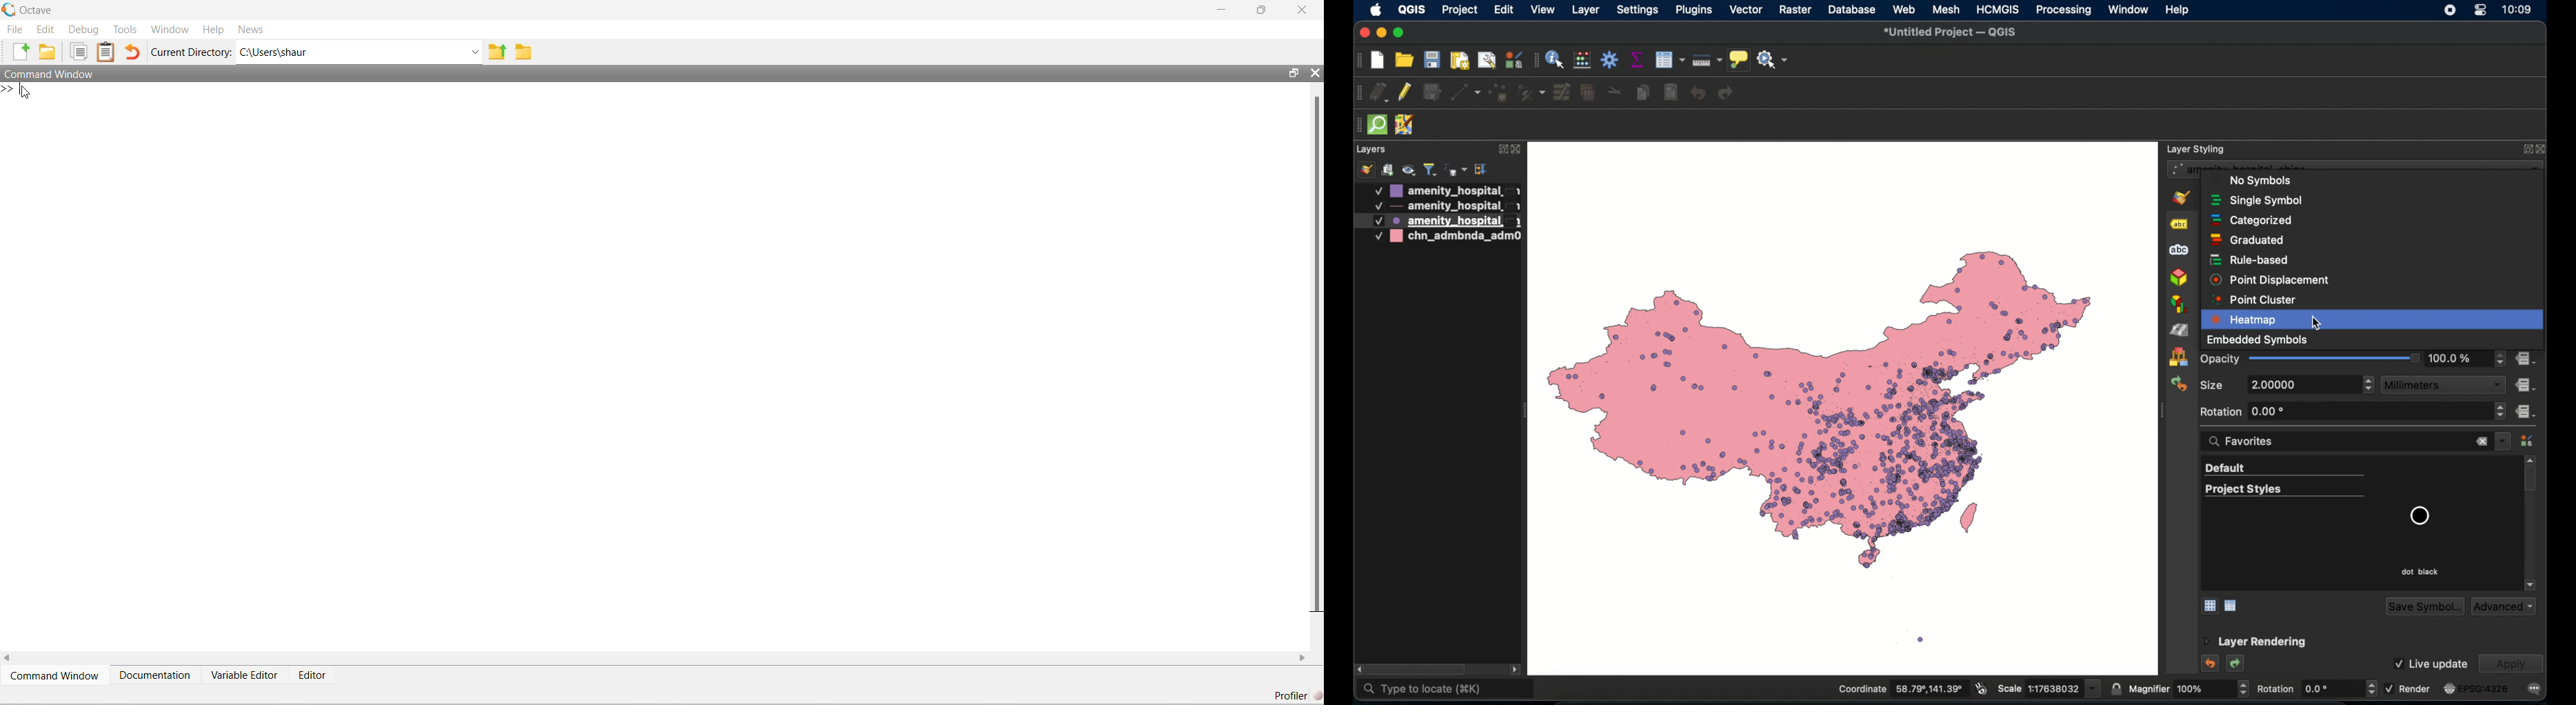 This screenshot has height=728, width=2576. Describe the element at coordinates (1381, 34) in the screenshot. I see `minimize` at that location.